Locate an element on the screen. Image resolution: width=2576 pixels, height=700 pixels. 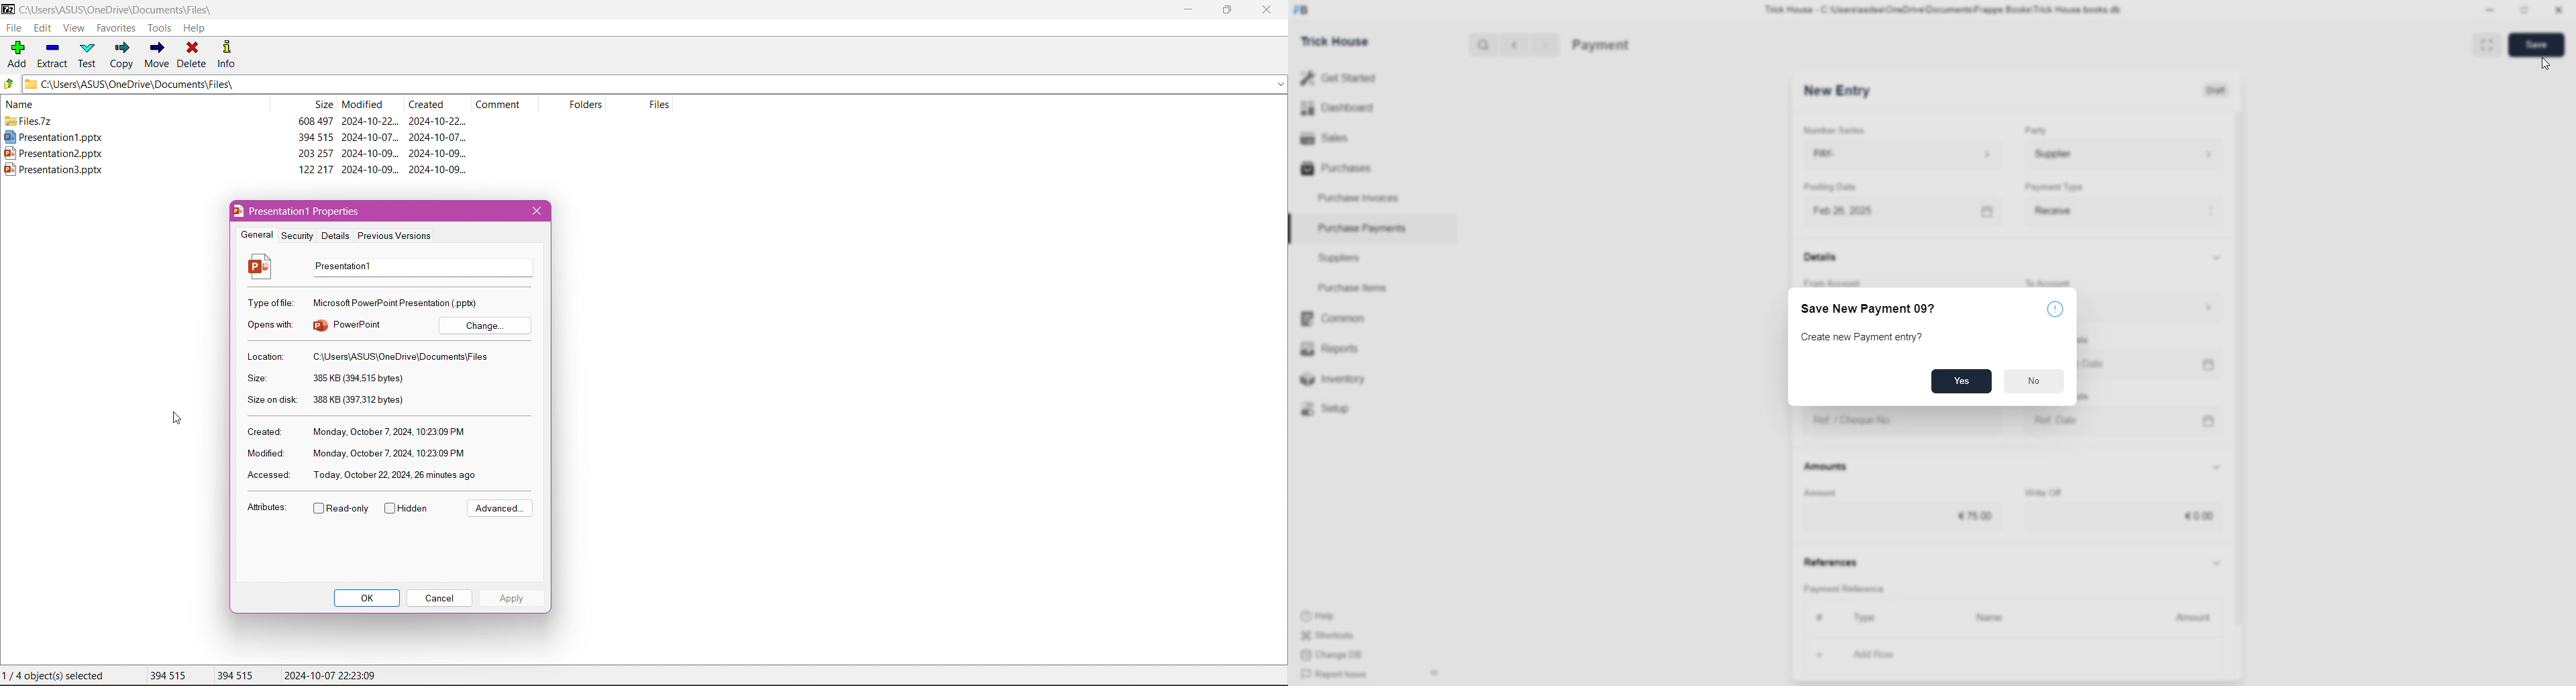
203 257 is located at coordinates (316, 153).